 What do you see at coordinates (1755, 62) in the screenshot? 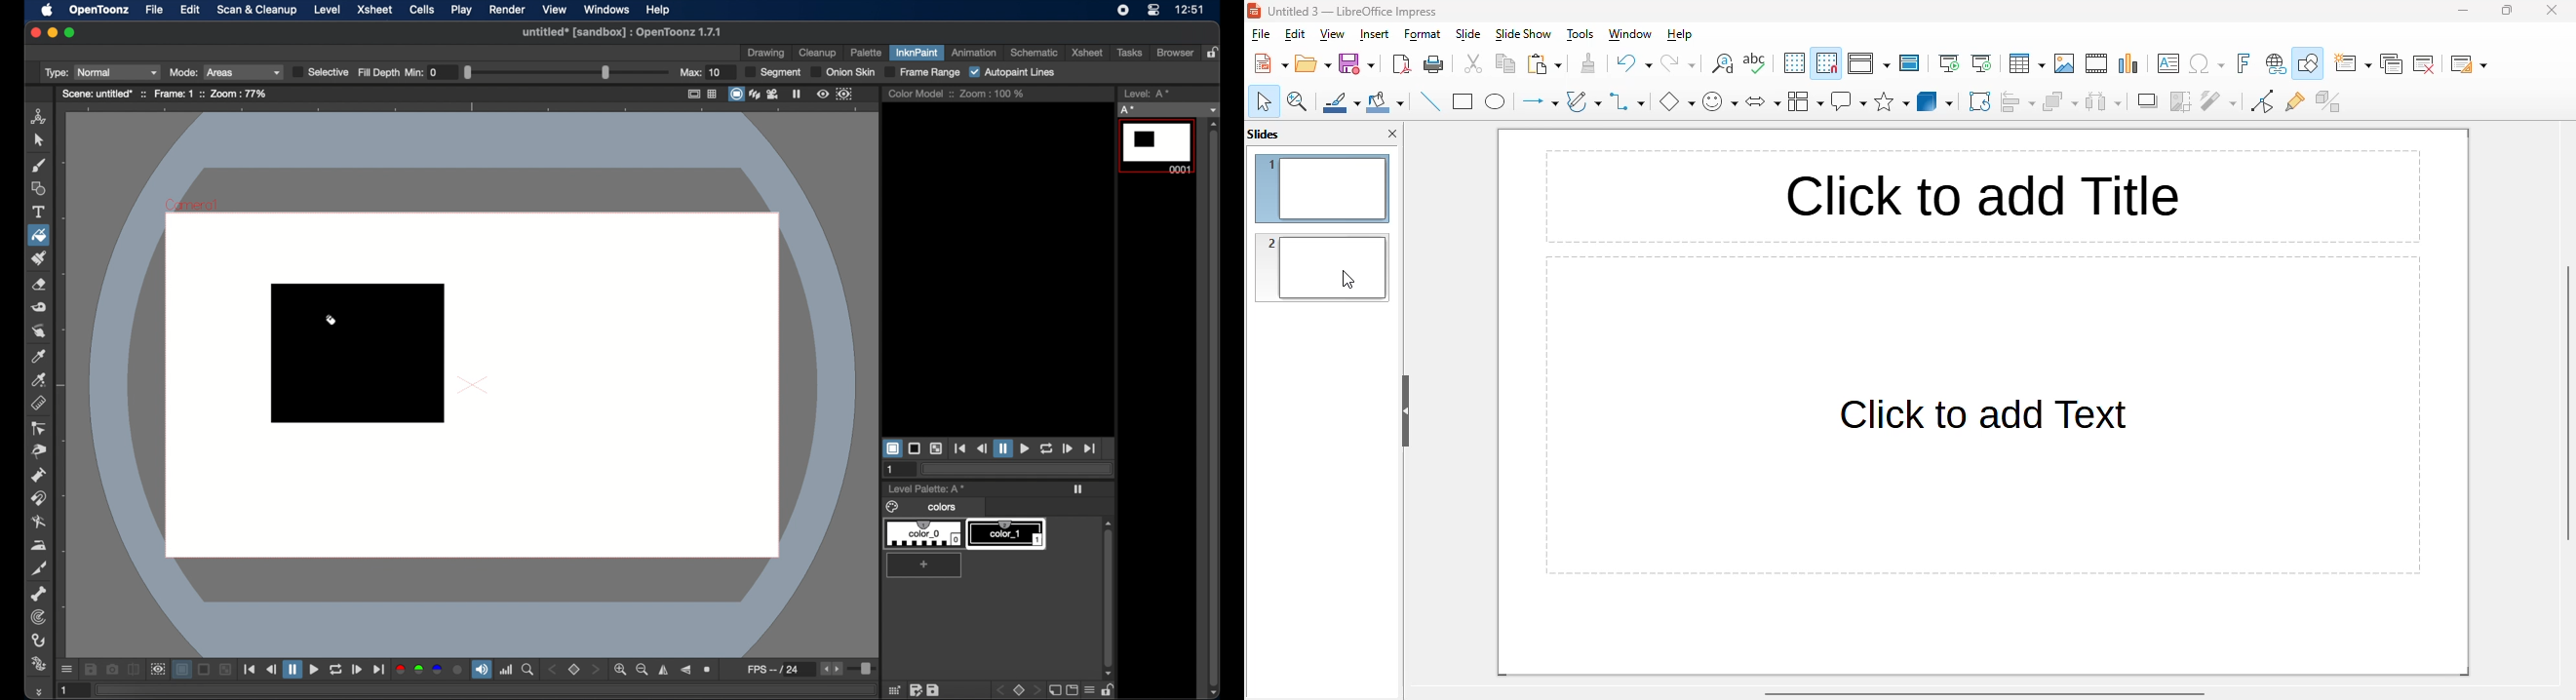
I see `check spelling` at bounding box center [1755, 62].